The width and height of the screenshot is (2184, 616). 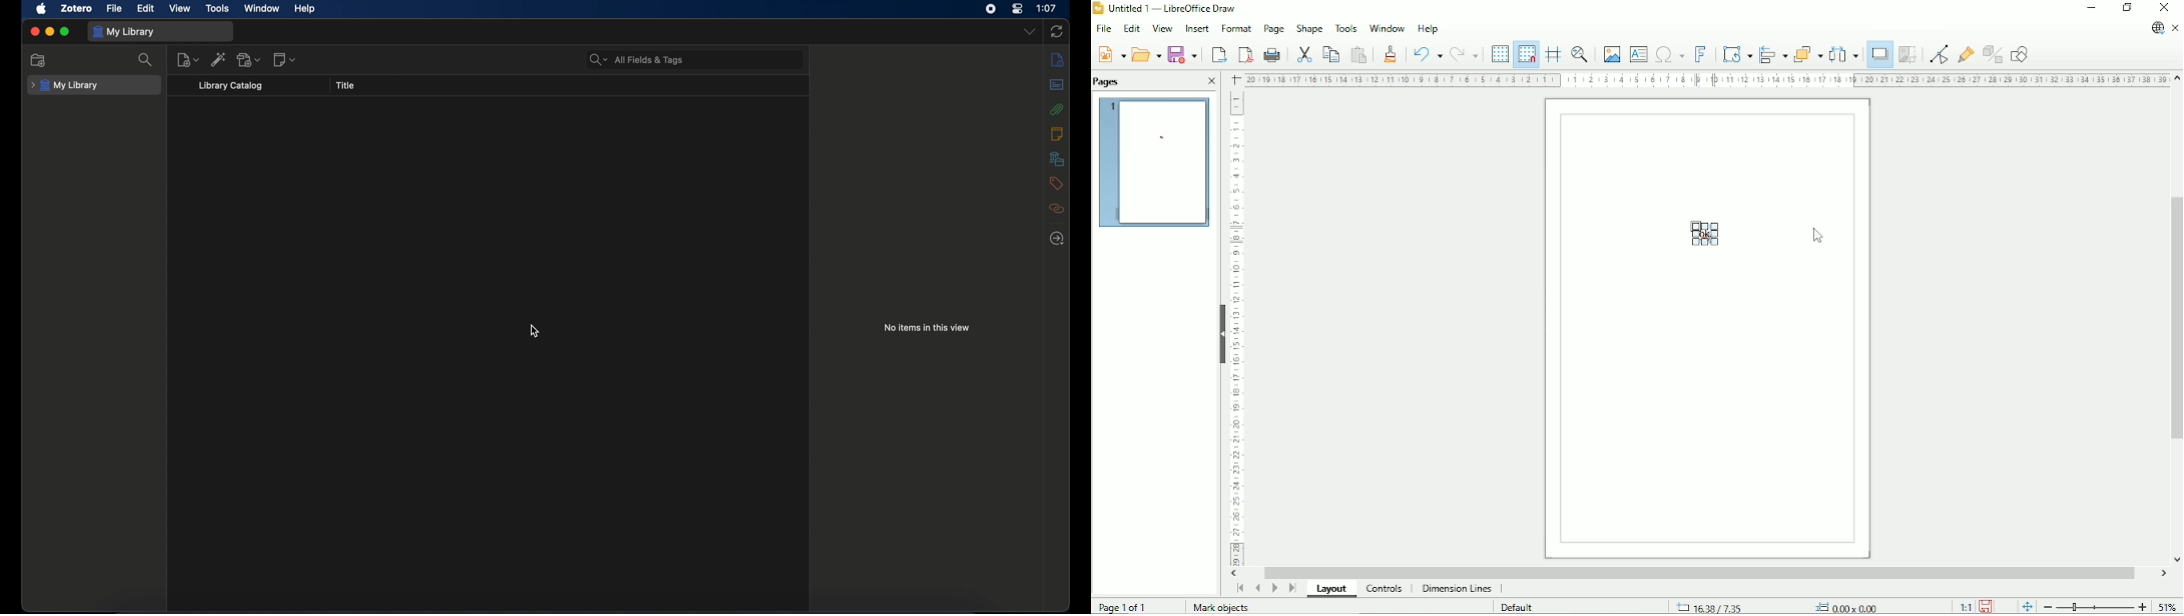 What do you see at coordinates (1807, 53) in the screenshot?
I see `Arrange` at bounding box center [1807, 53].